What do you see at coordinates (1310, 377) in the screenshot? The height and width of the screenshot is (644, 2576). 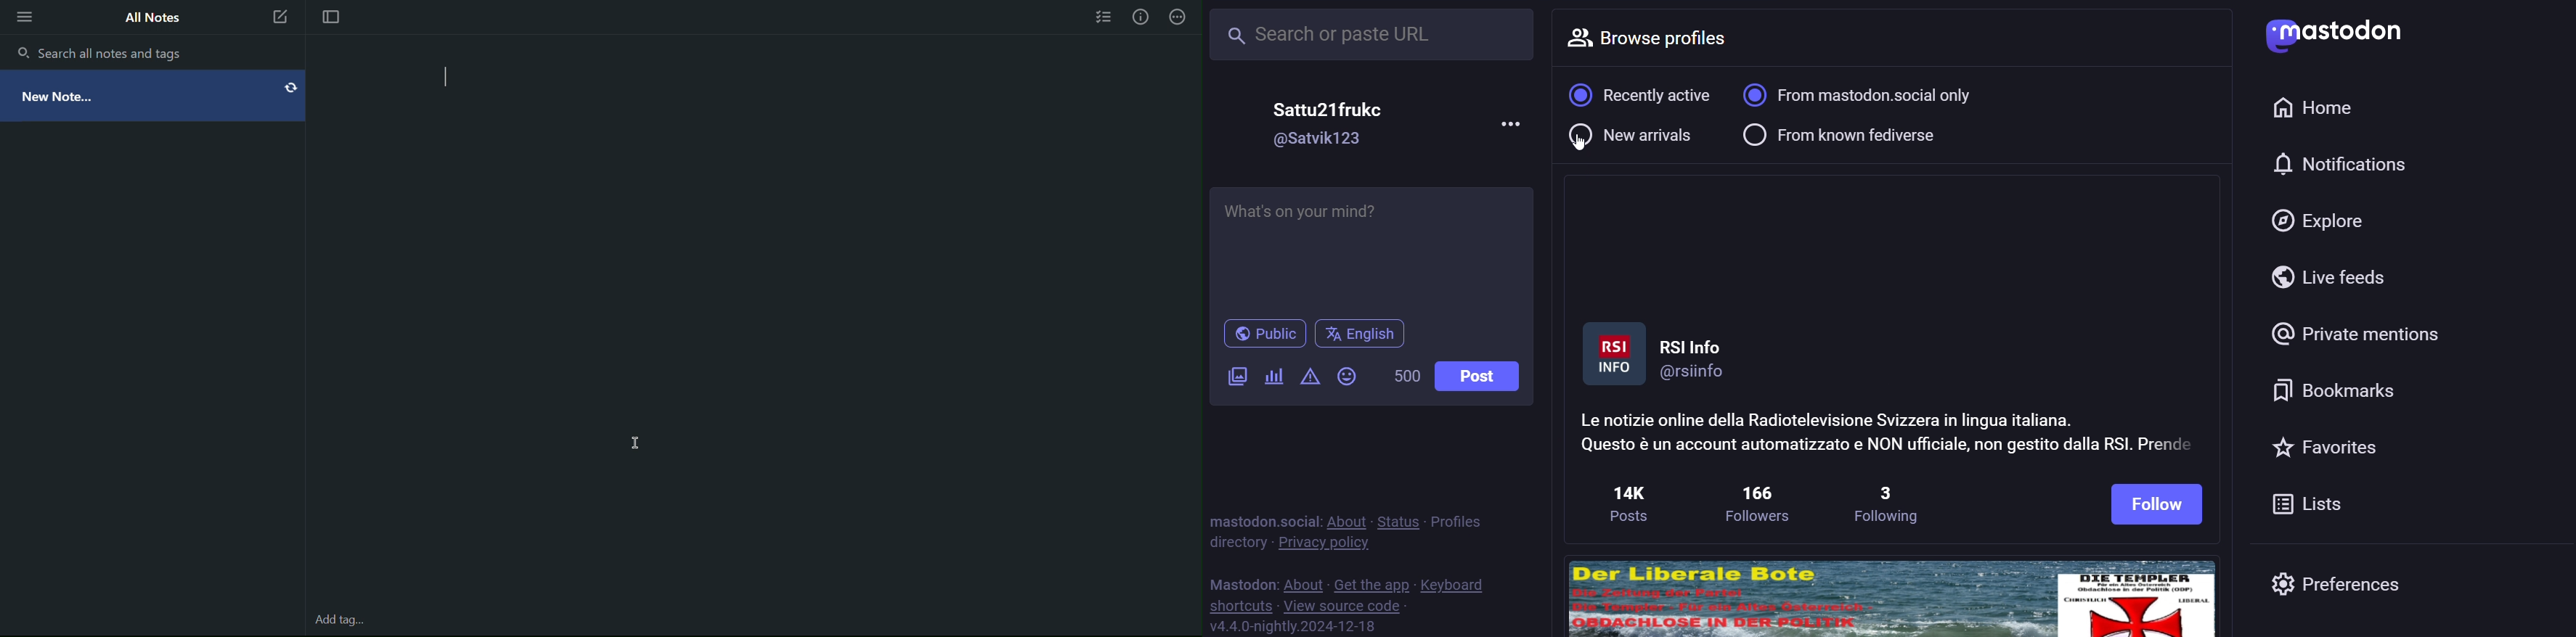 I see `content warning` at bounding box center [1310, 377].